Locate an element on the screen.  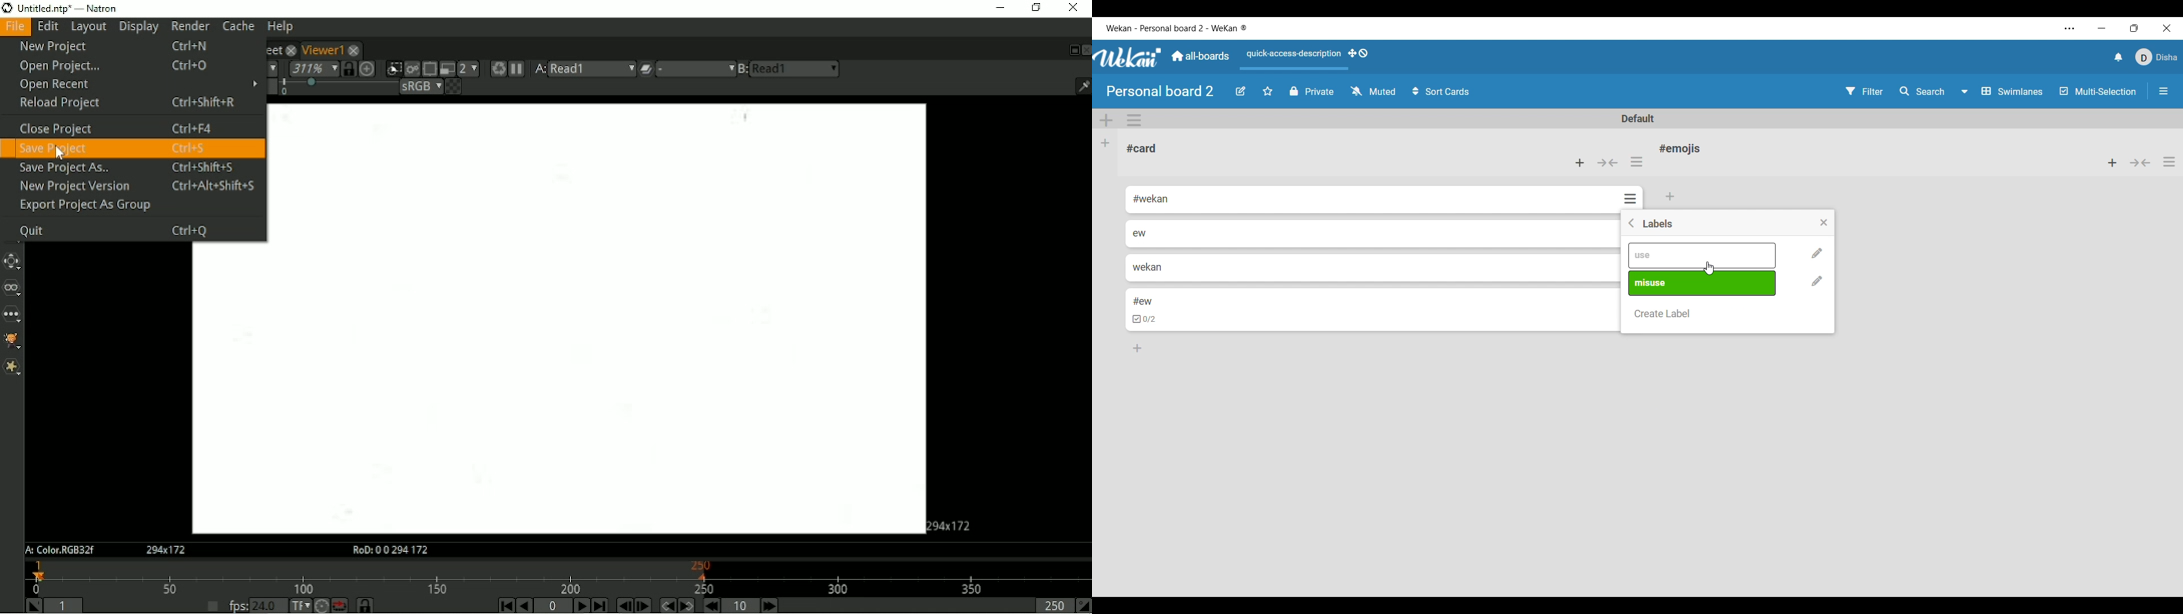
Set the time display format is located at coordinates (299, 606).